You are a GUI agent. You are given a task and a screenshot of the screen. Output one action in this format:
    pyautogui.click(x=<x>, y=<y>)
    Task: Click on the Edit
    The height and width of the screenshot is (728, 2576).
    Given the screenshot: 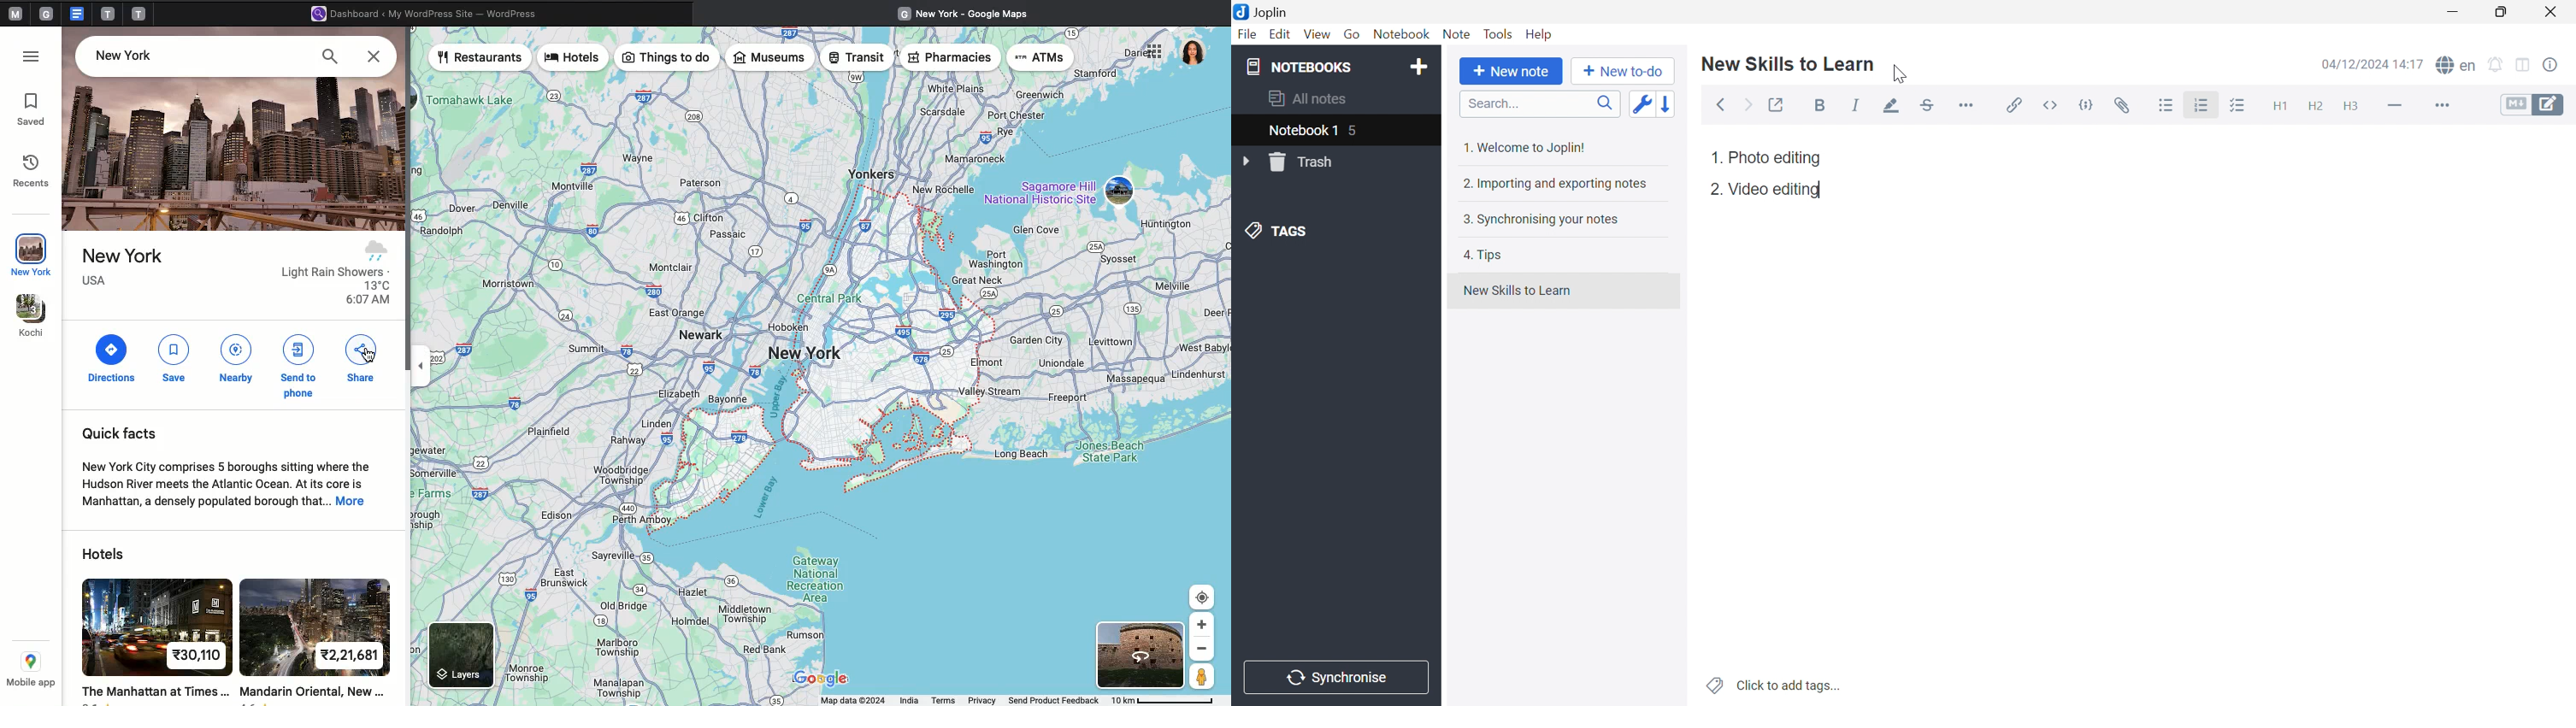 What is the action you would take?
    pyautogui.click(x=1278, y=34)
    